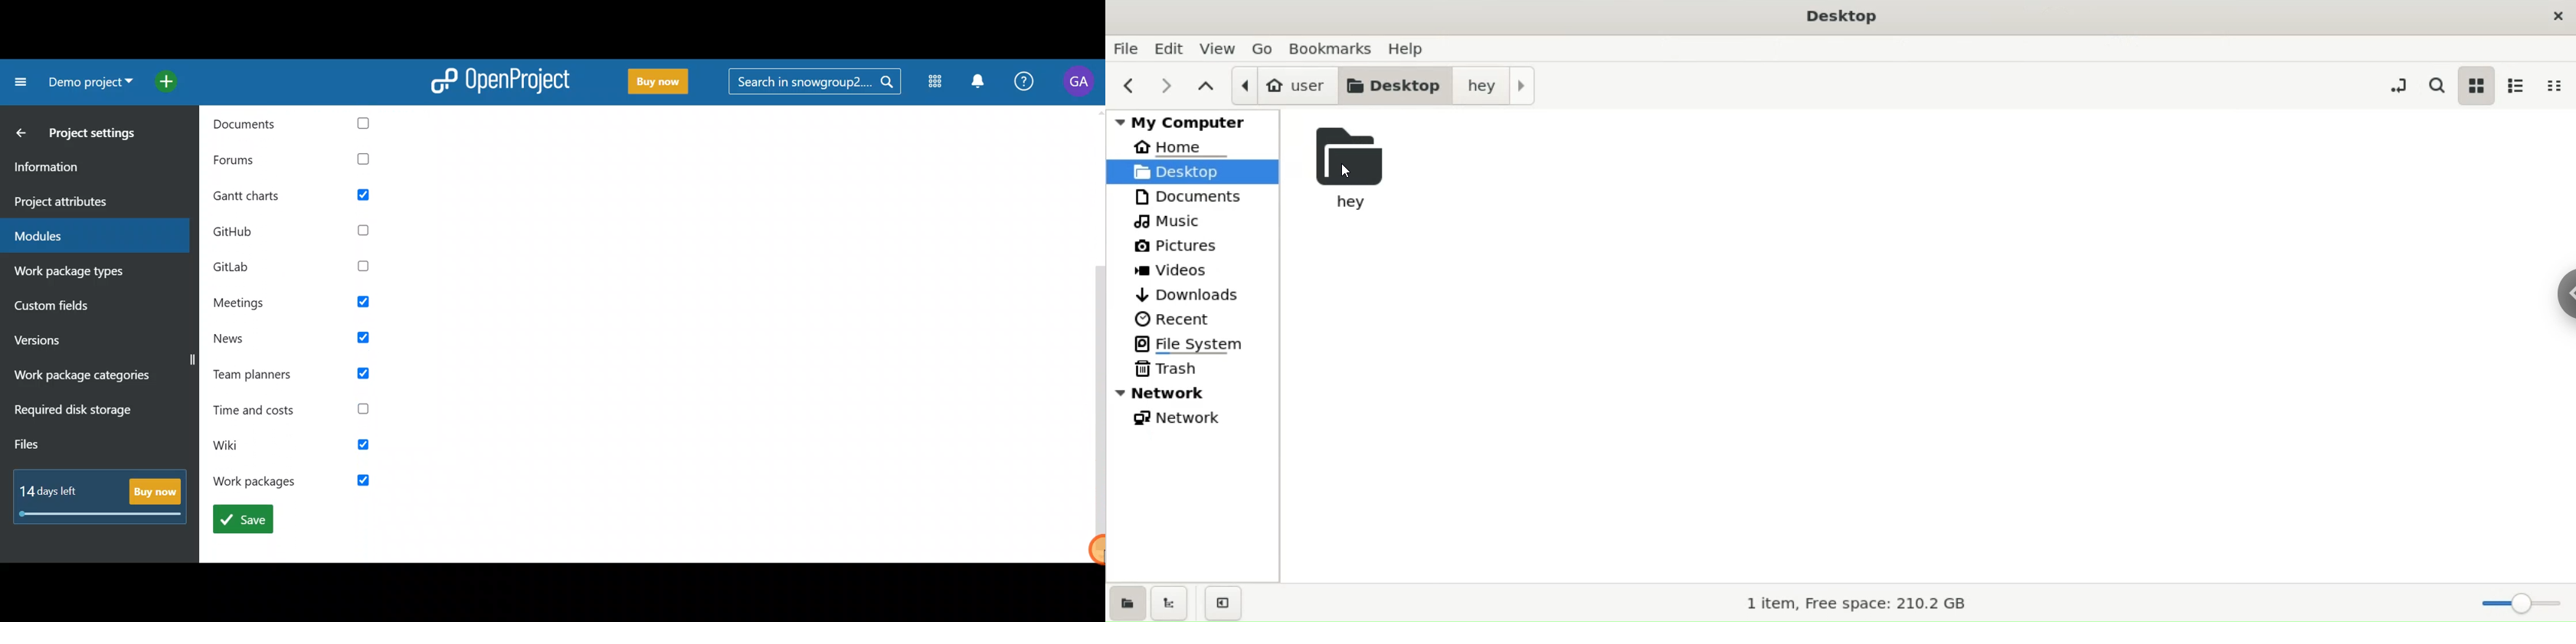  What do you see at coordinates (298, 161) in the screenshot?
I see `Forums` at bounding box center [298, 161].